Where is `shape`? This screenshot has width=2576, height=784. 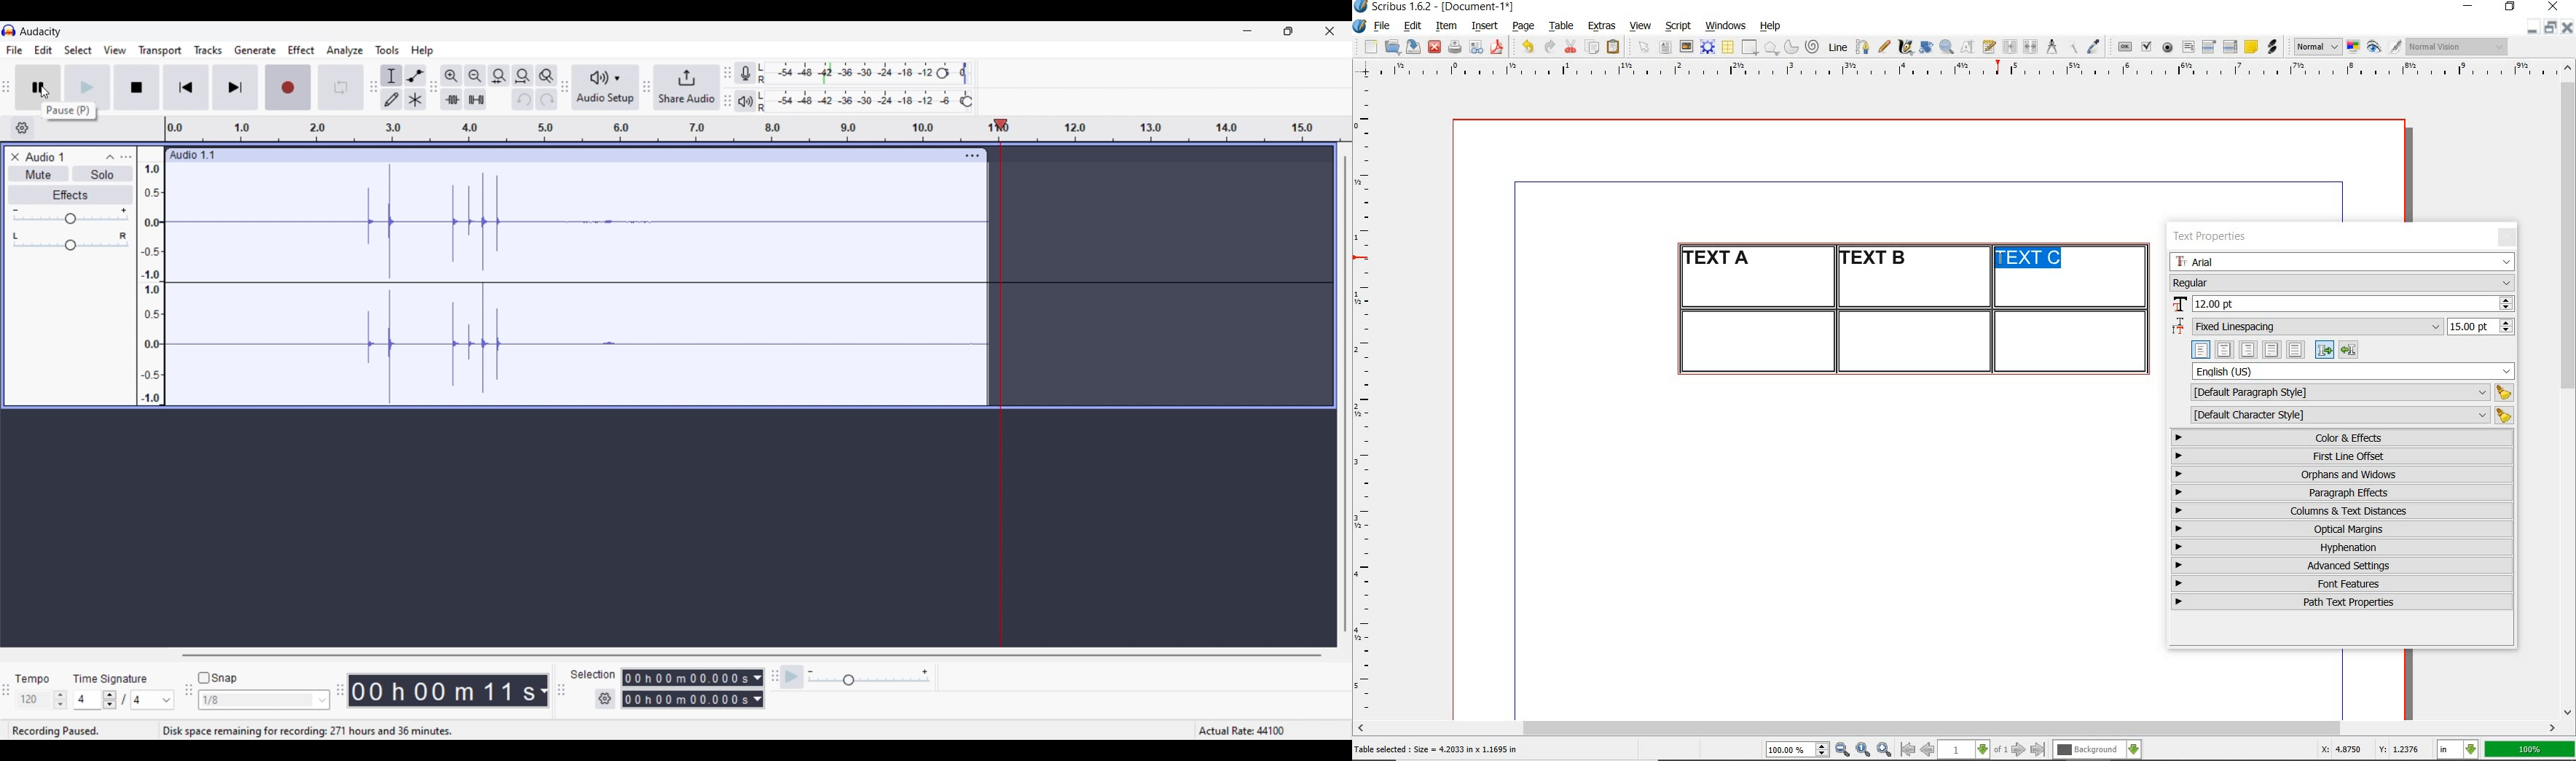
shape is located at coordinates (1751, 48).